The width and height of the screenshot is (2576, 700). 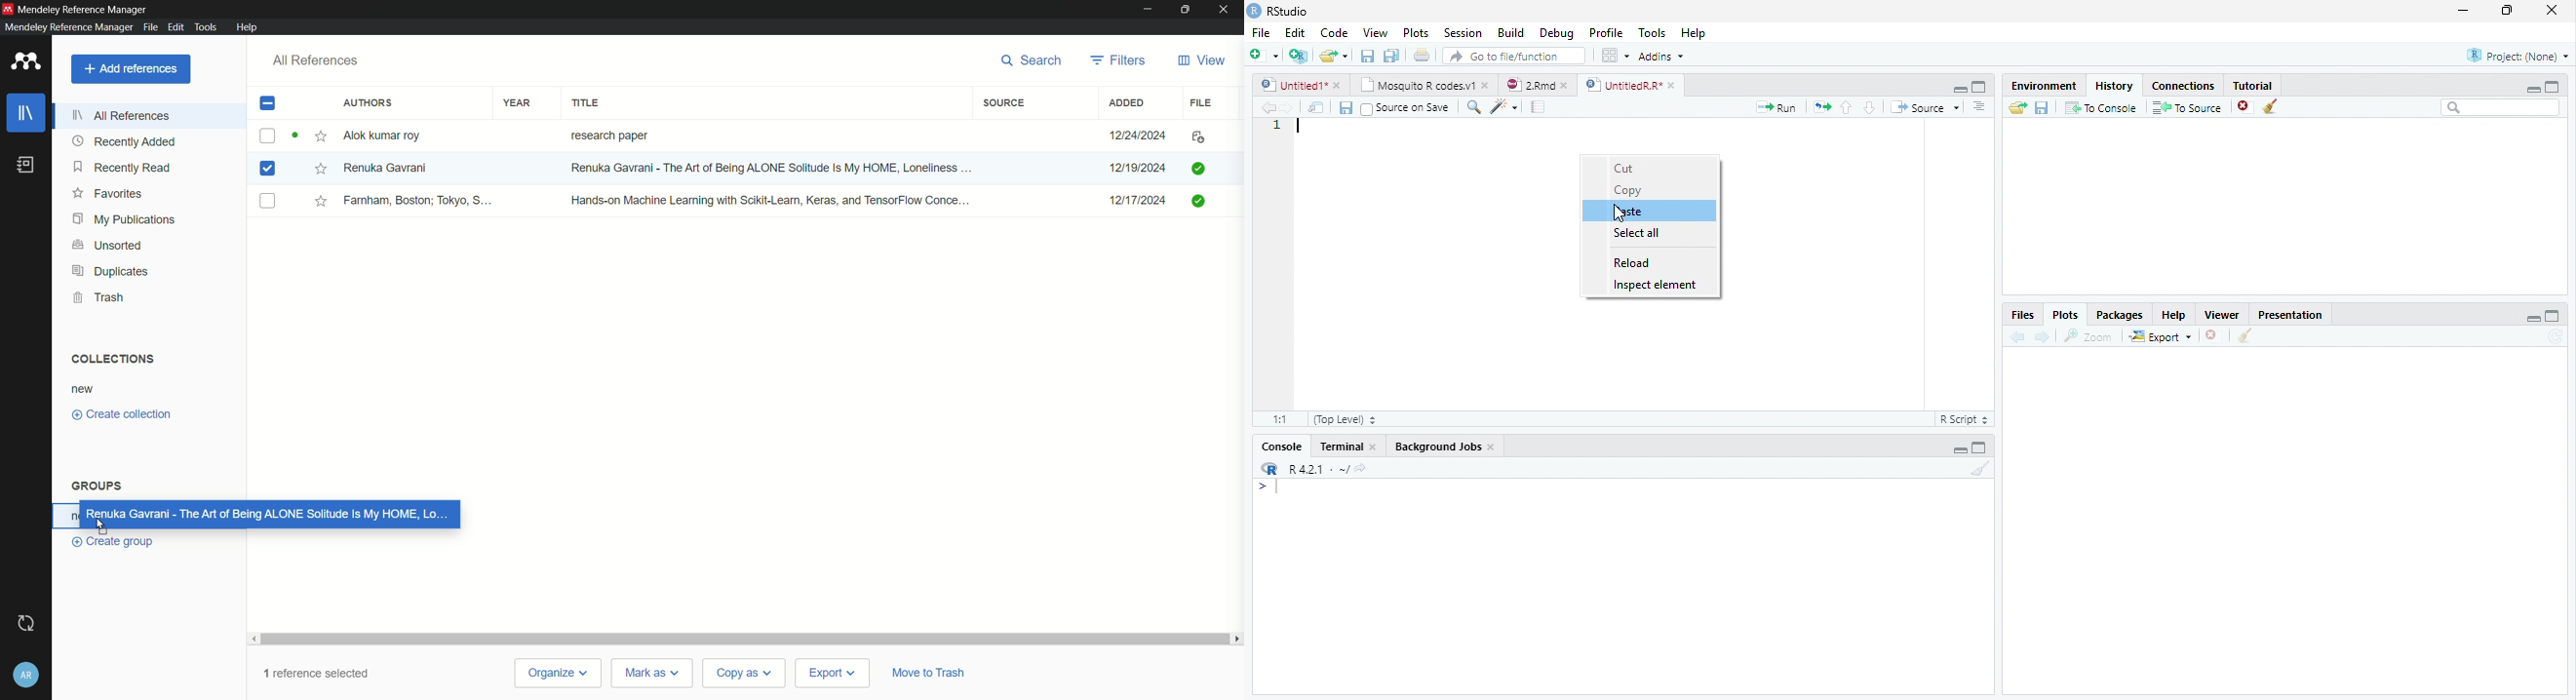 What do you see at coordinates (2553, 317) in the screenshot?
I see `Maximize` at bounding box center [2553, 317].